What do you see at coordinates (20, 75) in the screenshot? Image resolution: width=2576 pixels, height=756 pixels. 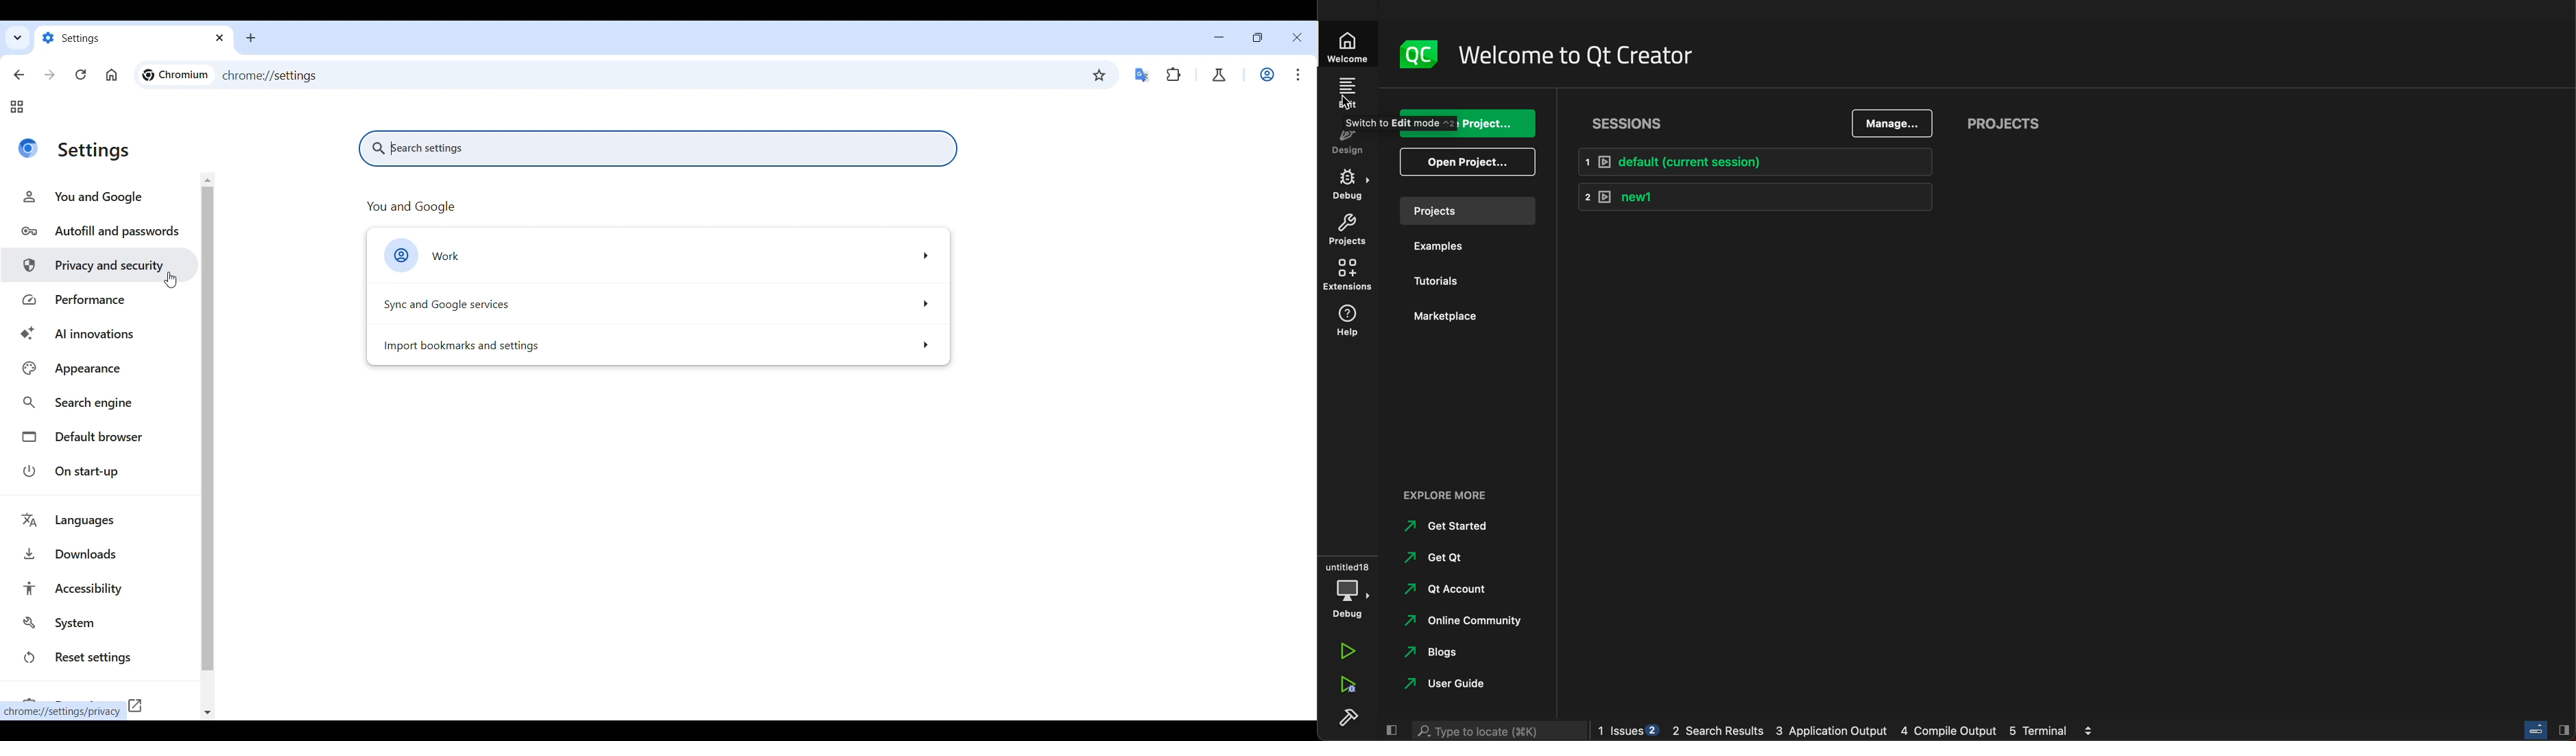 I see `Go back` at bounding box center [20, 75].